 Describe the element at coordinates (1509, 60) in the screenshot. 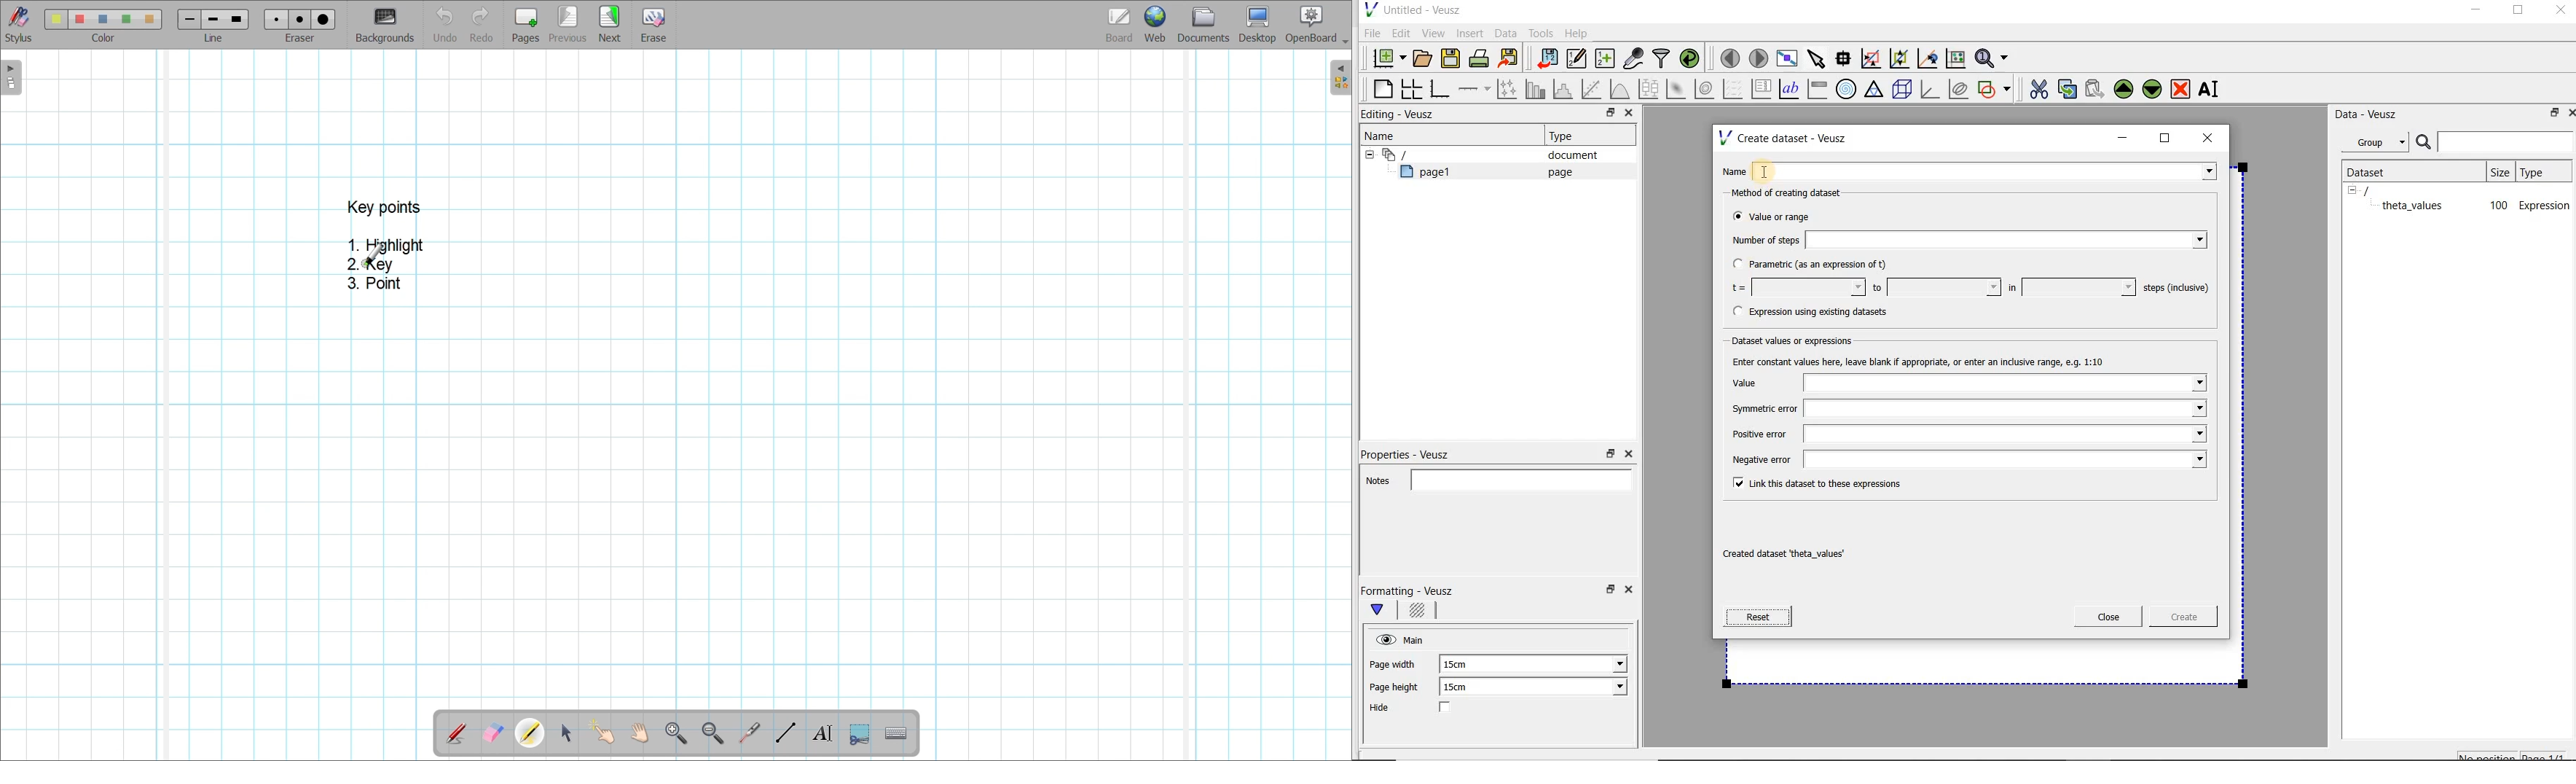

I see `Export to graphics format` at that location.